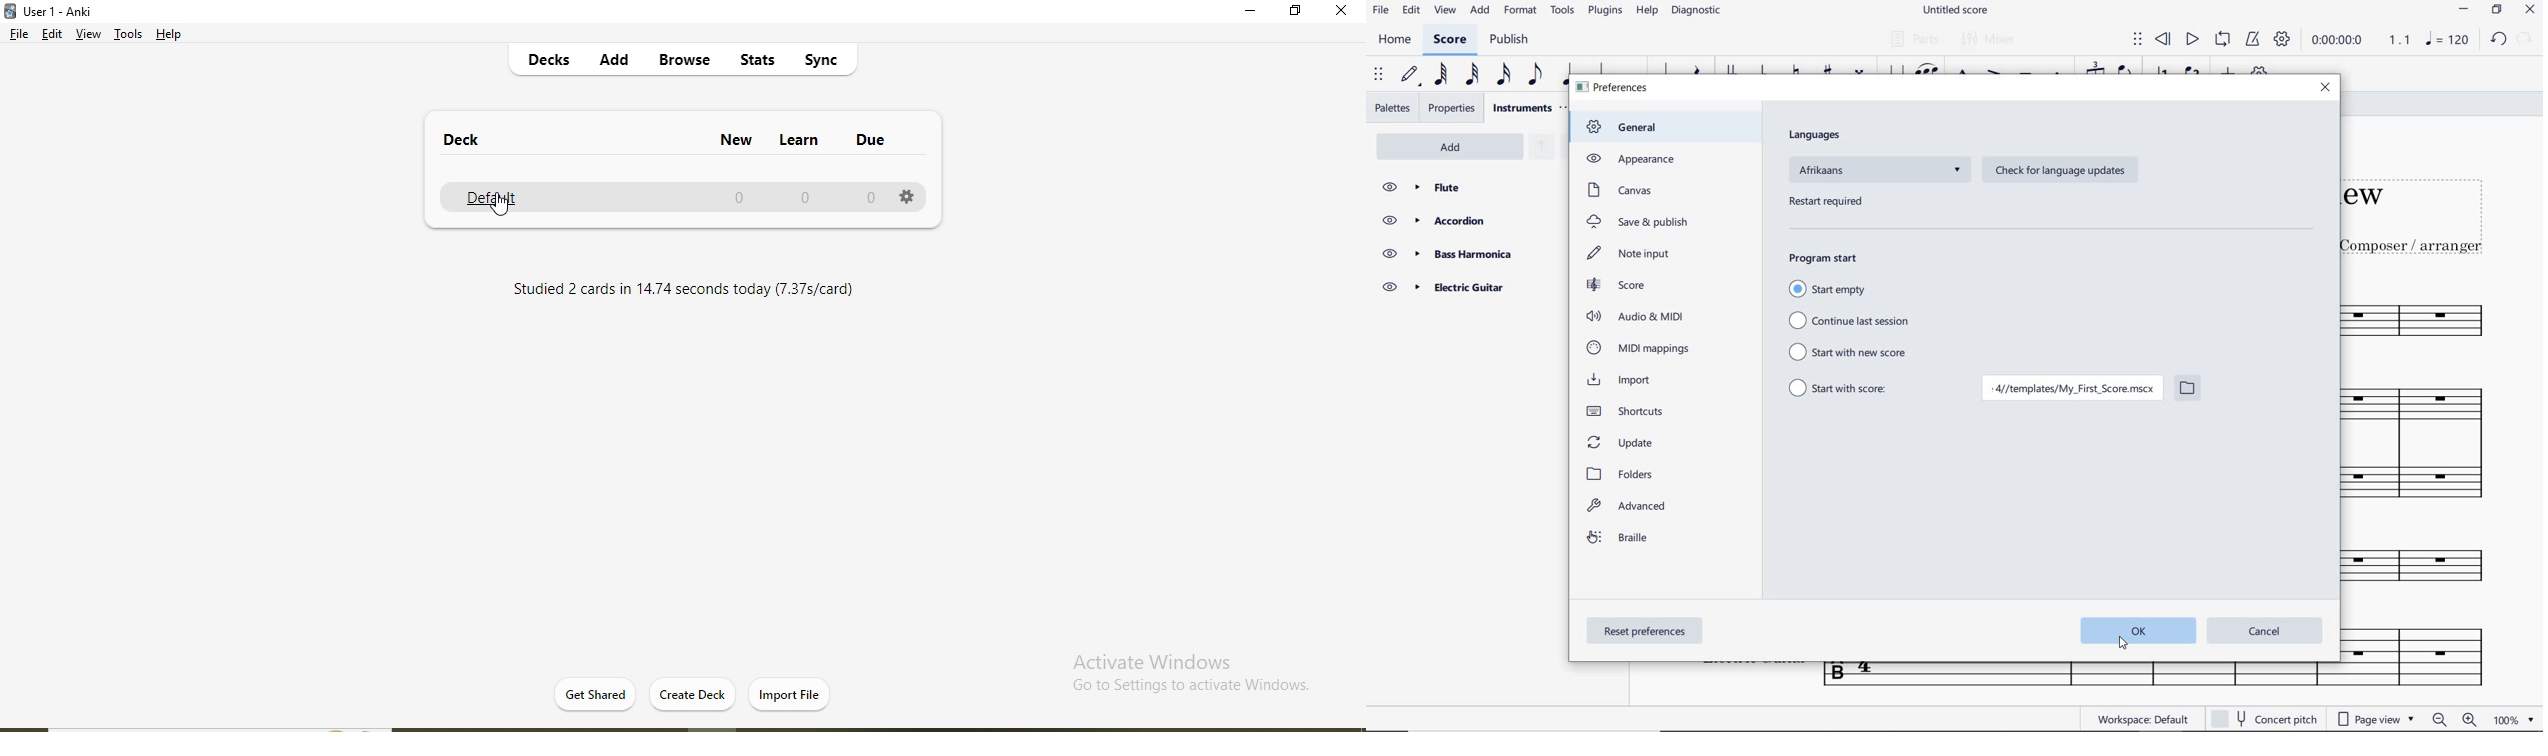 This screenshot has height=756, width=2548. Describe the element at coordinates (808, 138) in the screenshot. I see `learn` at that location.